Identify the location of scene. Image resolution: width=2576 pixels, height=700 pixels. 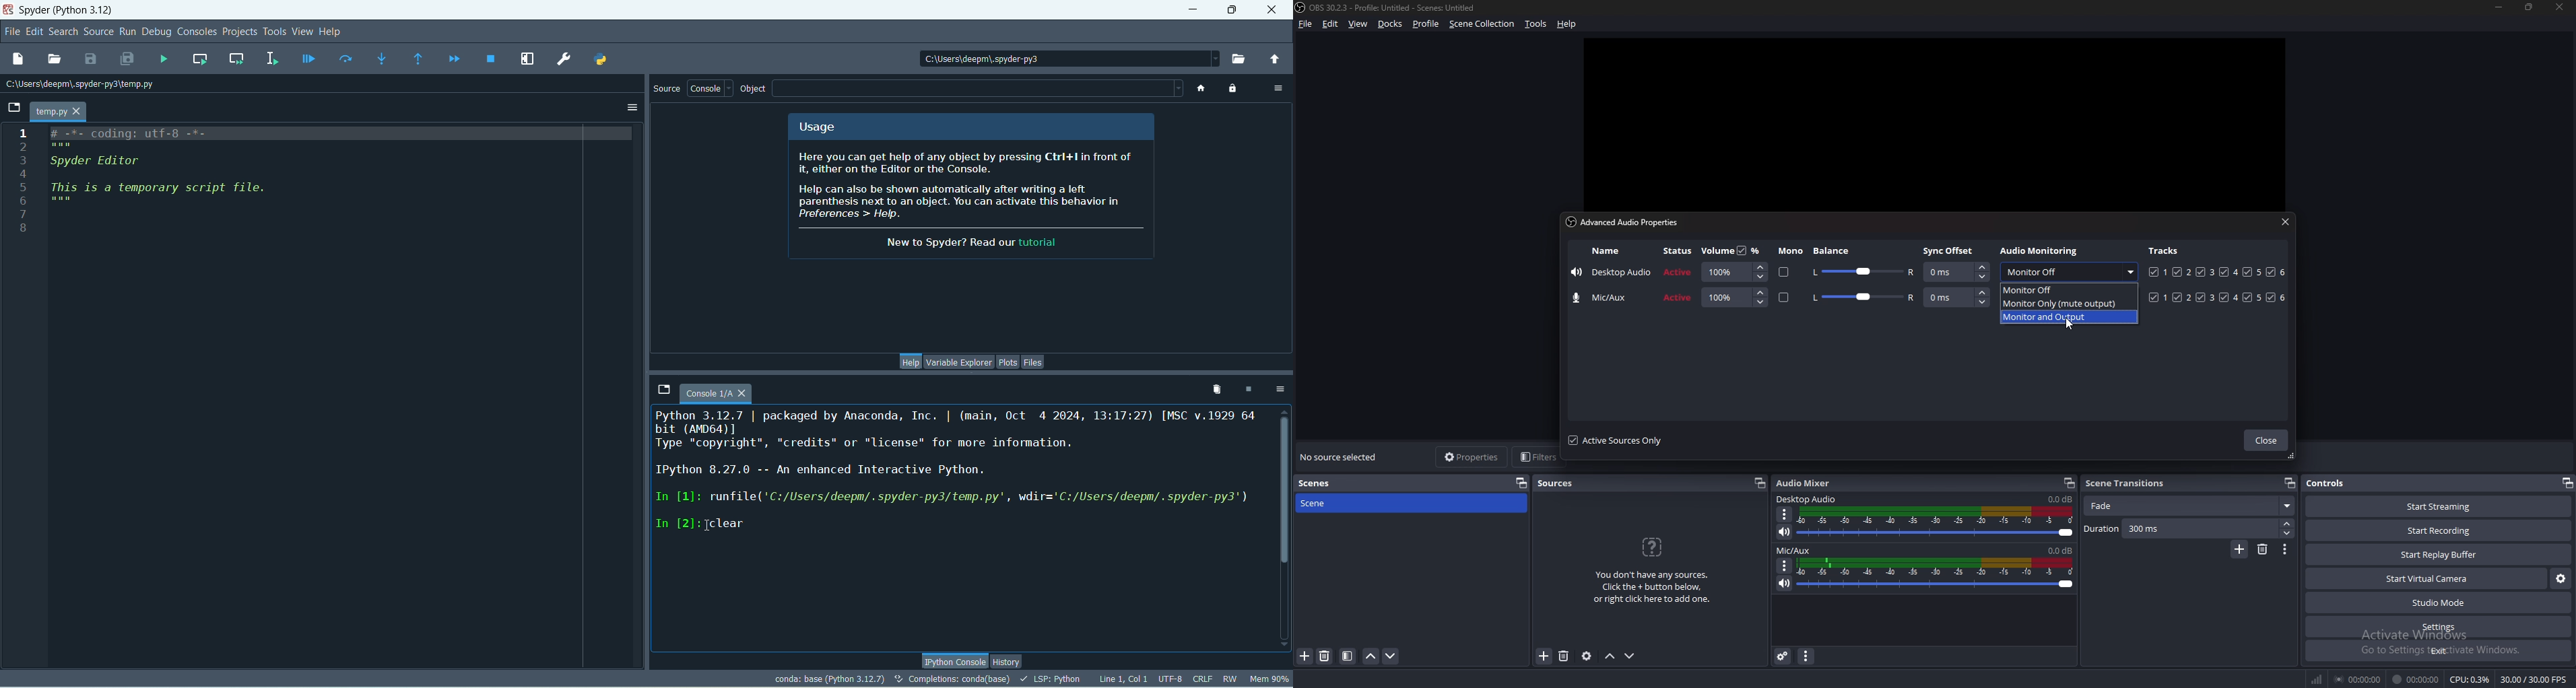
(1327, 503).